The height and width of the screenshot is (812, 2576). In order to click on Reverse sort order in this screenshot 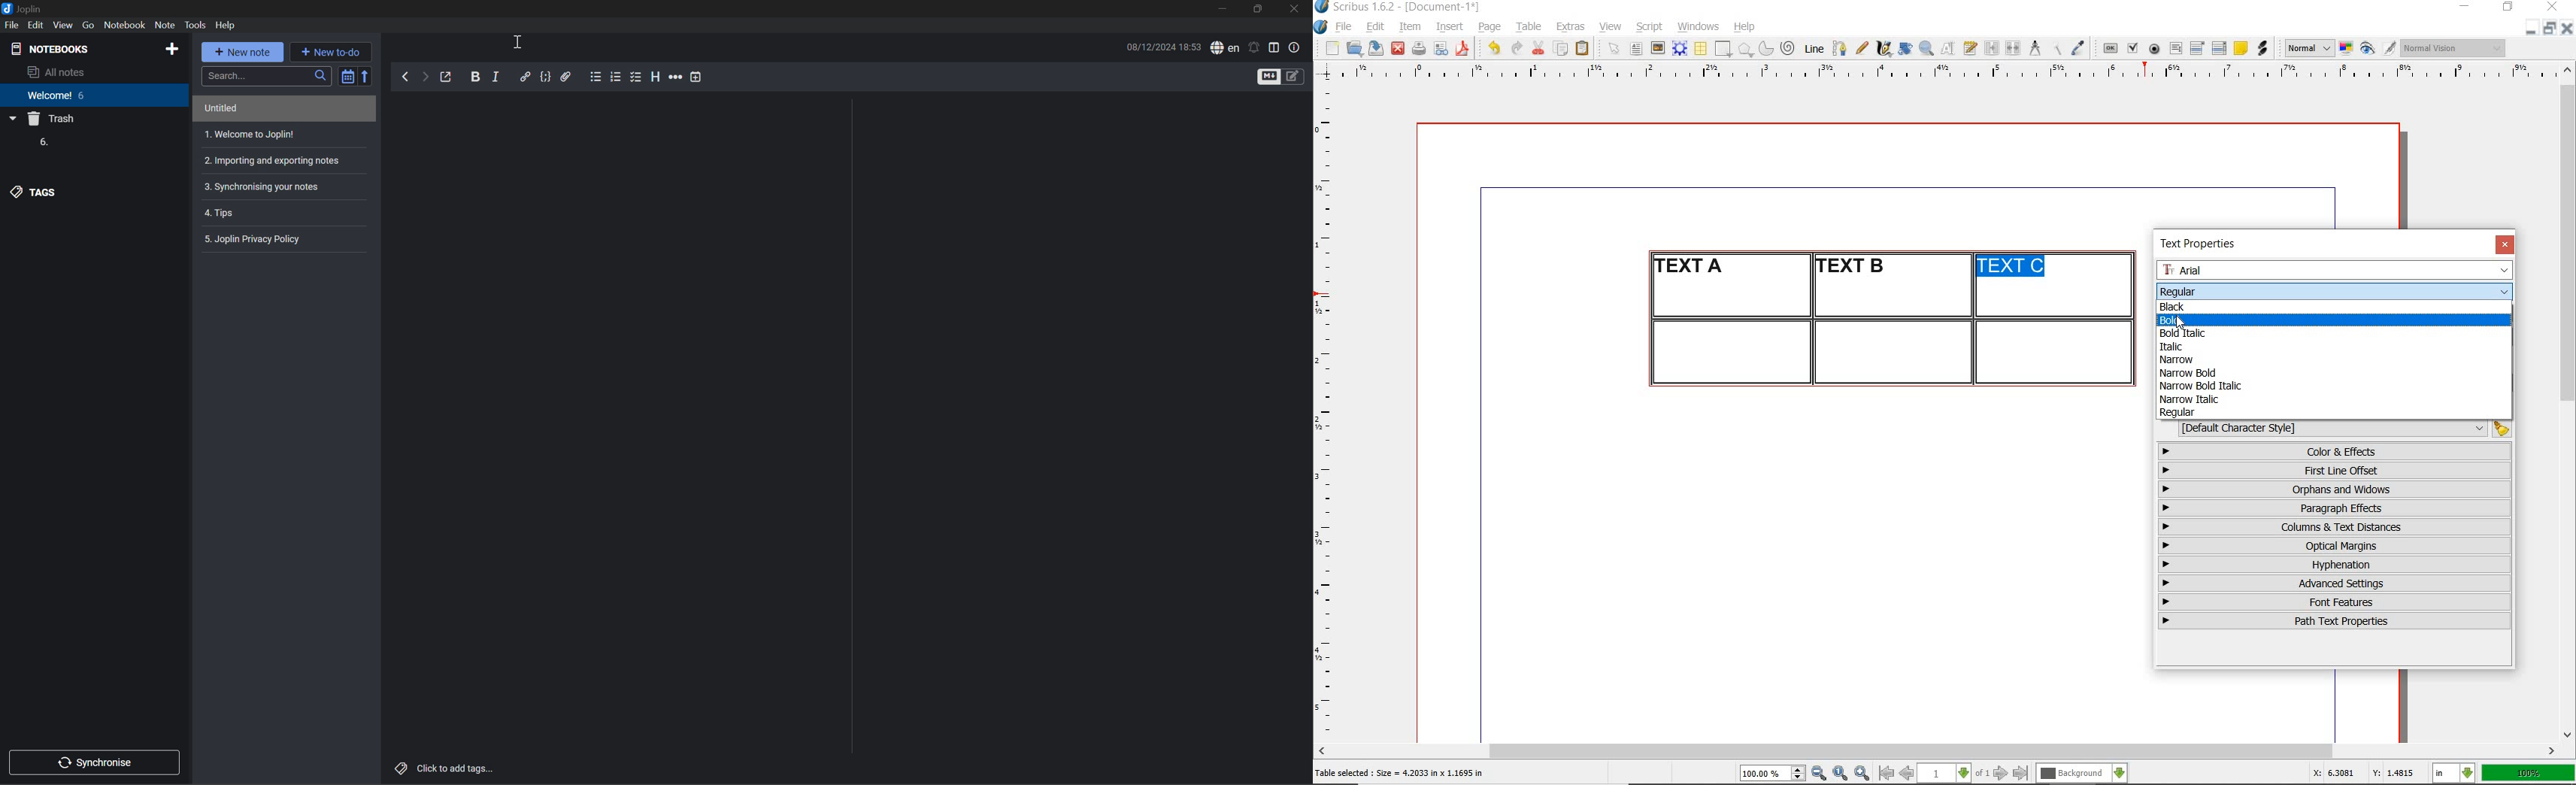, I will do `click(368, 76)`.